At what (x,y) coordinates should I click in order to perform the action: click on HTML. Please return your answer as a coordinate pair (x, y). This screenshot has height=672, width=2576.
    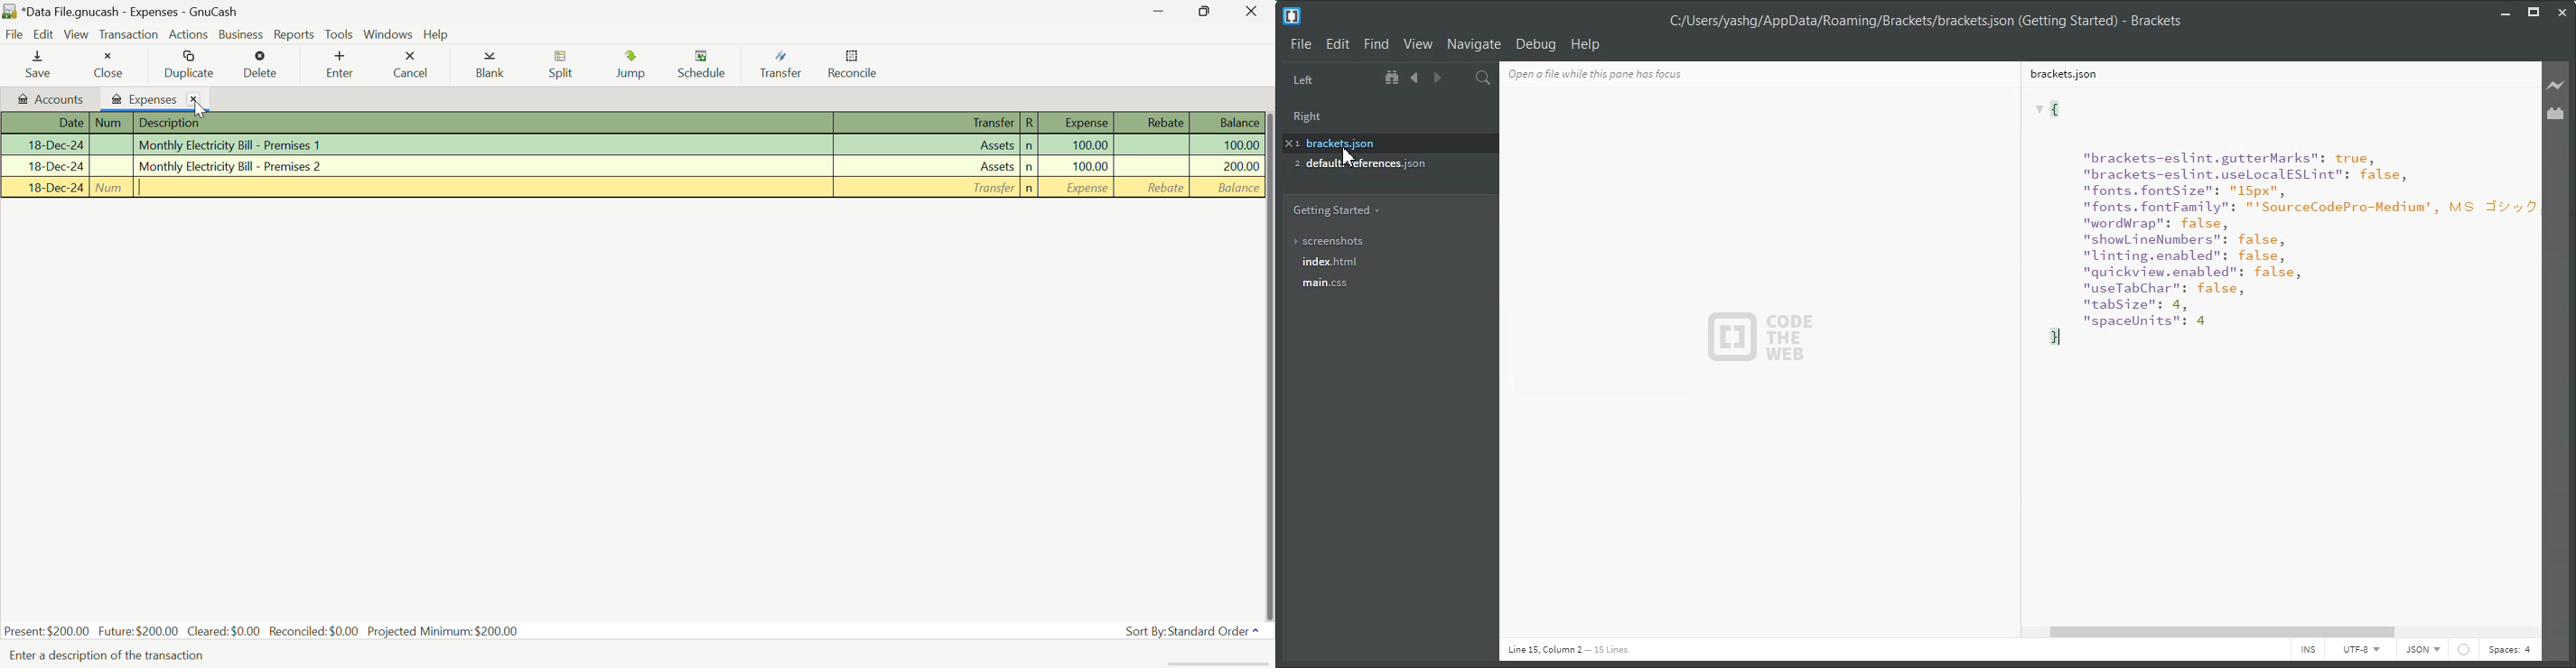
    Looking at the image, I should click on (2422, 651).